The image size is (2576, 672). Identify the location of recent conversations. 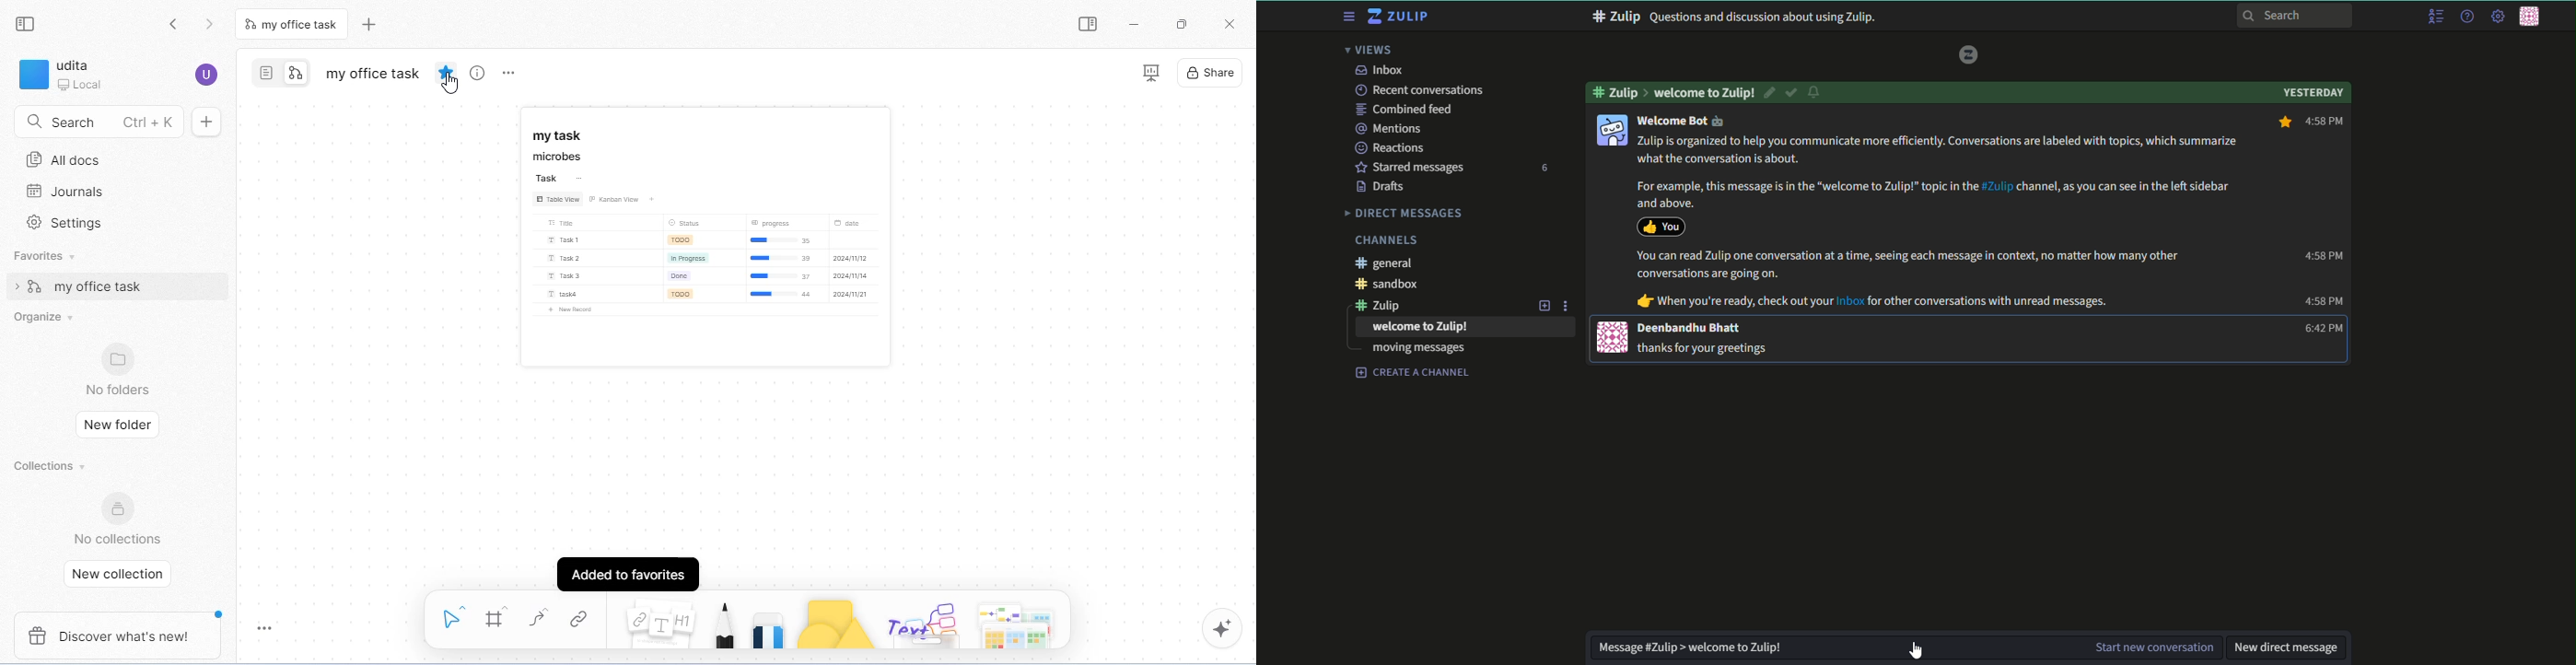
(1419, 90).